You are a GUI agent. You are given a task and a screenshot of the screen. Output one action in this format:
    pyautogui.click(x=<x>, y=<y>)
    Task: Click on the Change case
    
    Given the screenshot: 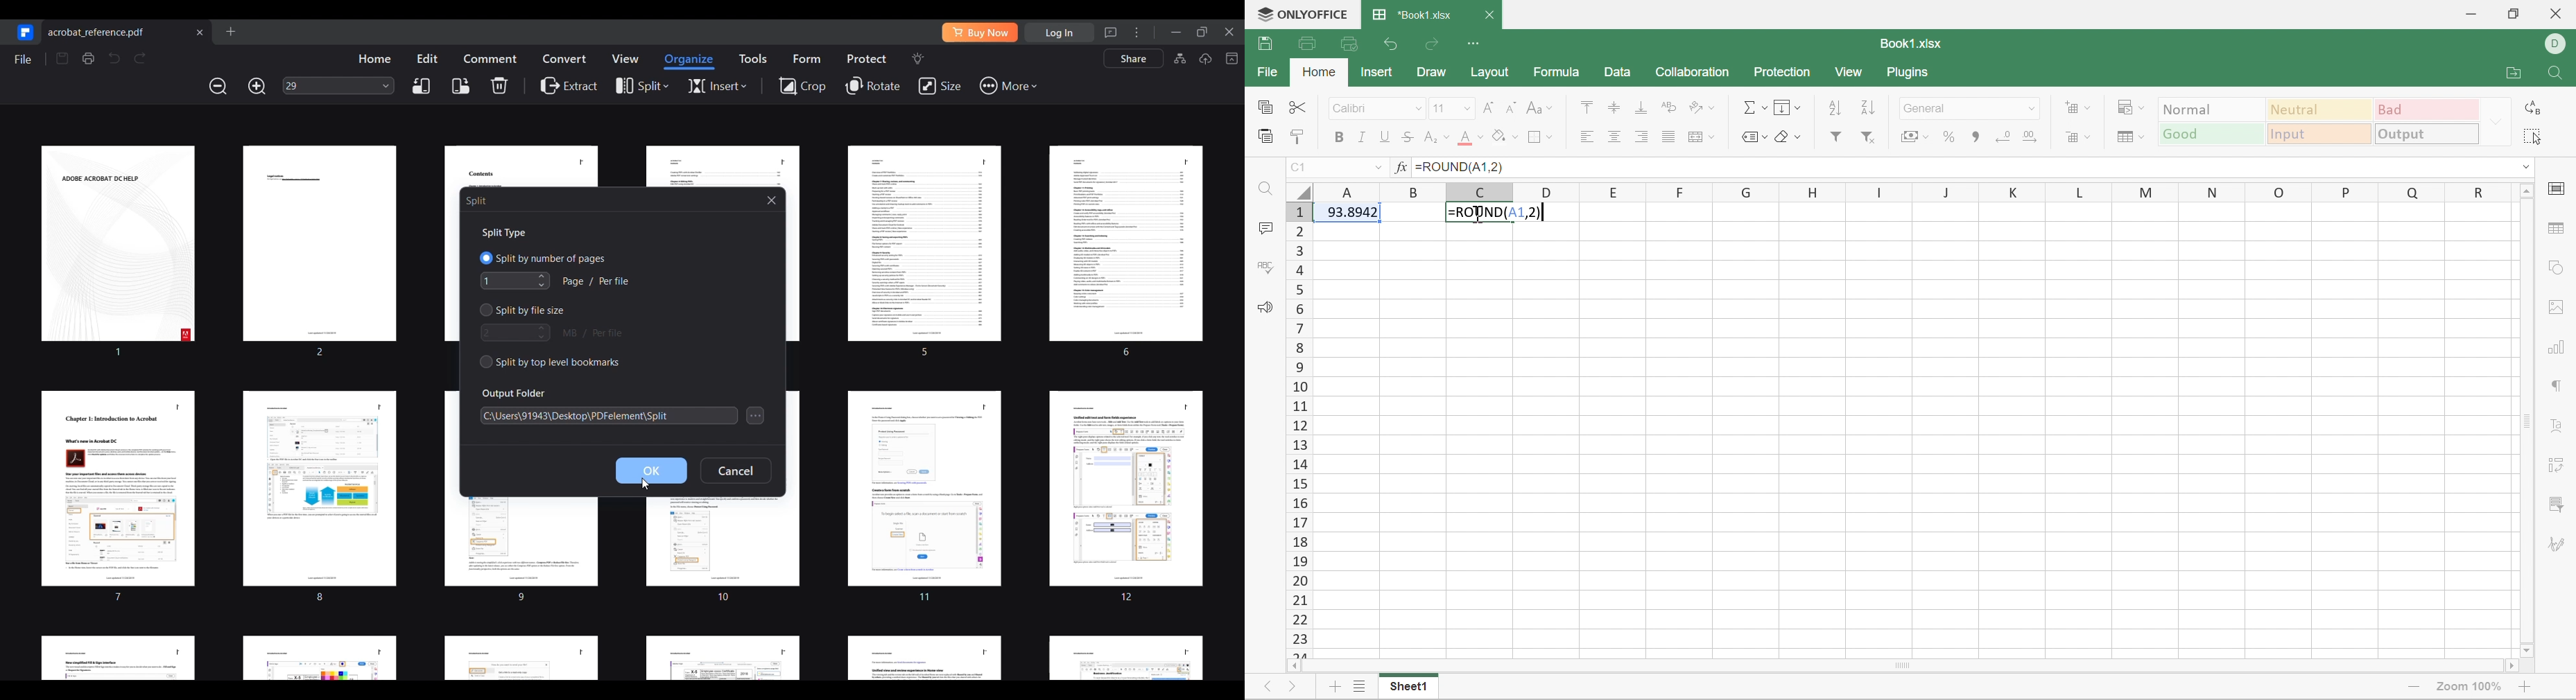 What is the action you would take?
    pyautogui.click(x=1537, y=106)
    